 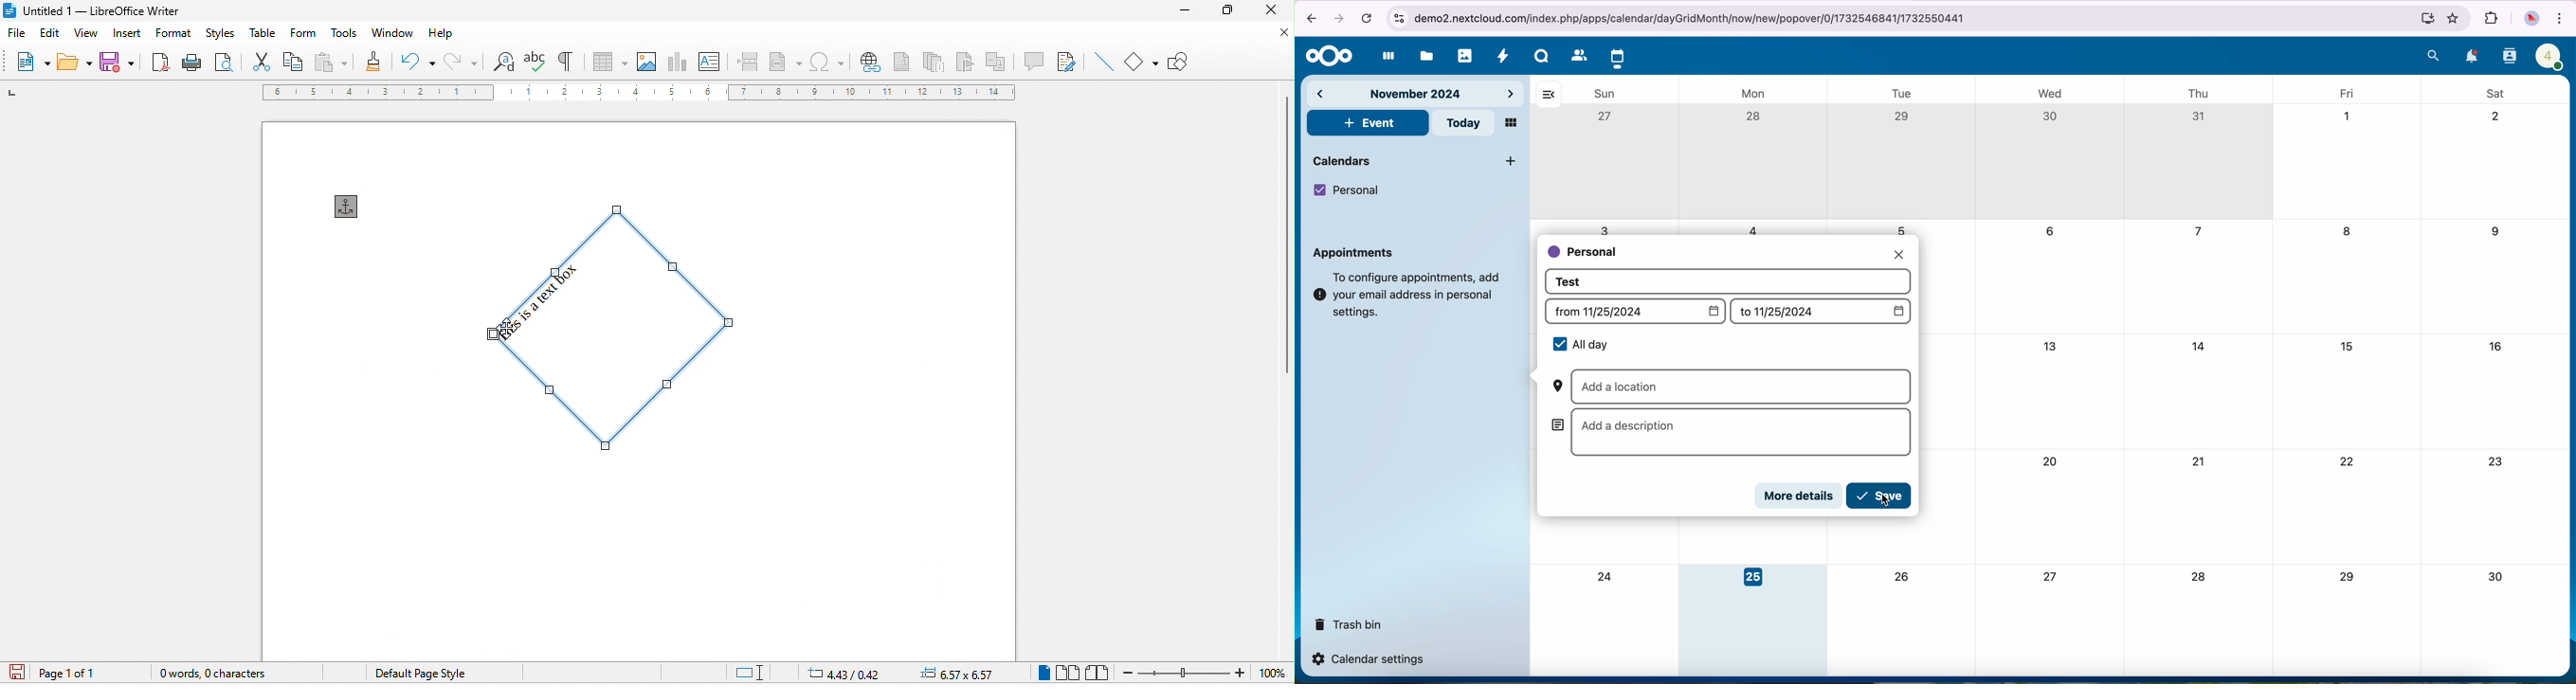 What do you see at coordinates (1898, 253) in the screenshot?
I see `close pop-up` at bounding box center [1898, 253].